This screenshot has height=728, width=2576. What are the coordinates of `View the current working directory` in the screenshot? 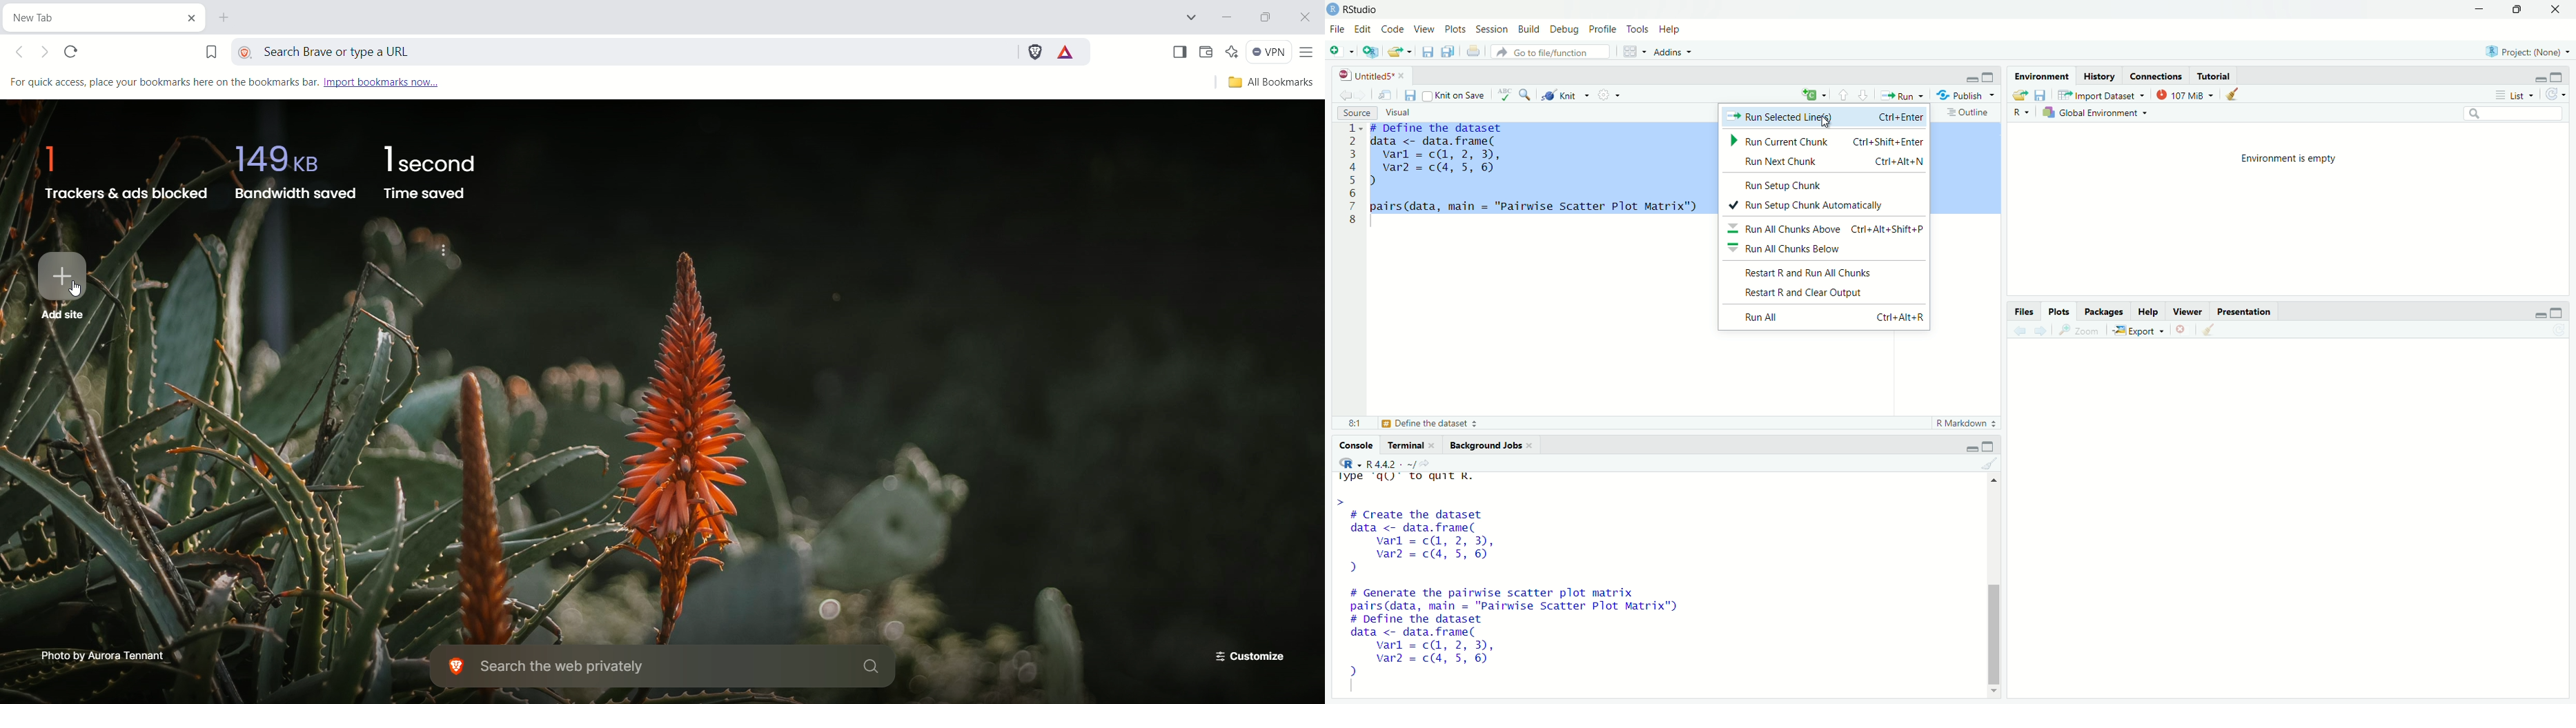 It's located at (1427, 462).